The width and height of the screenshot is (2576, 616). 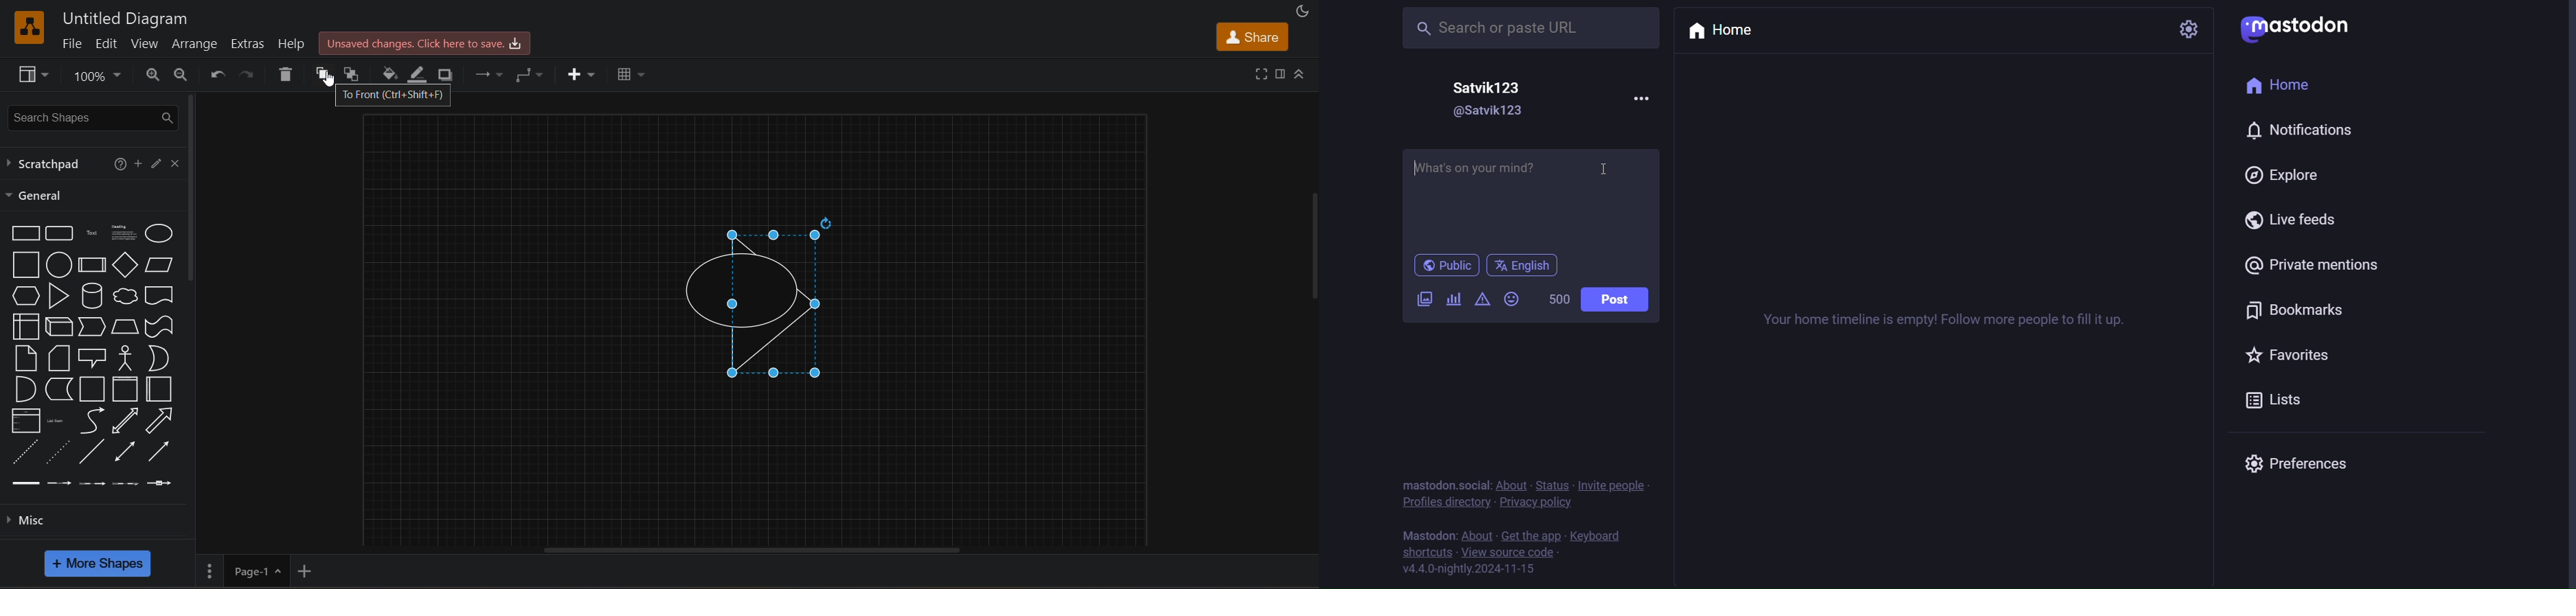 What do you see at coordinates (354, 72) in the screenshot?
I see `to back` at bounding box center [354, 72].